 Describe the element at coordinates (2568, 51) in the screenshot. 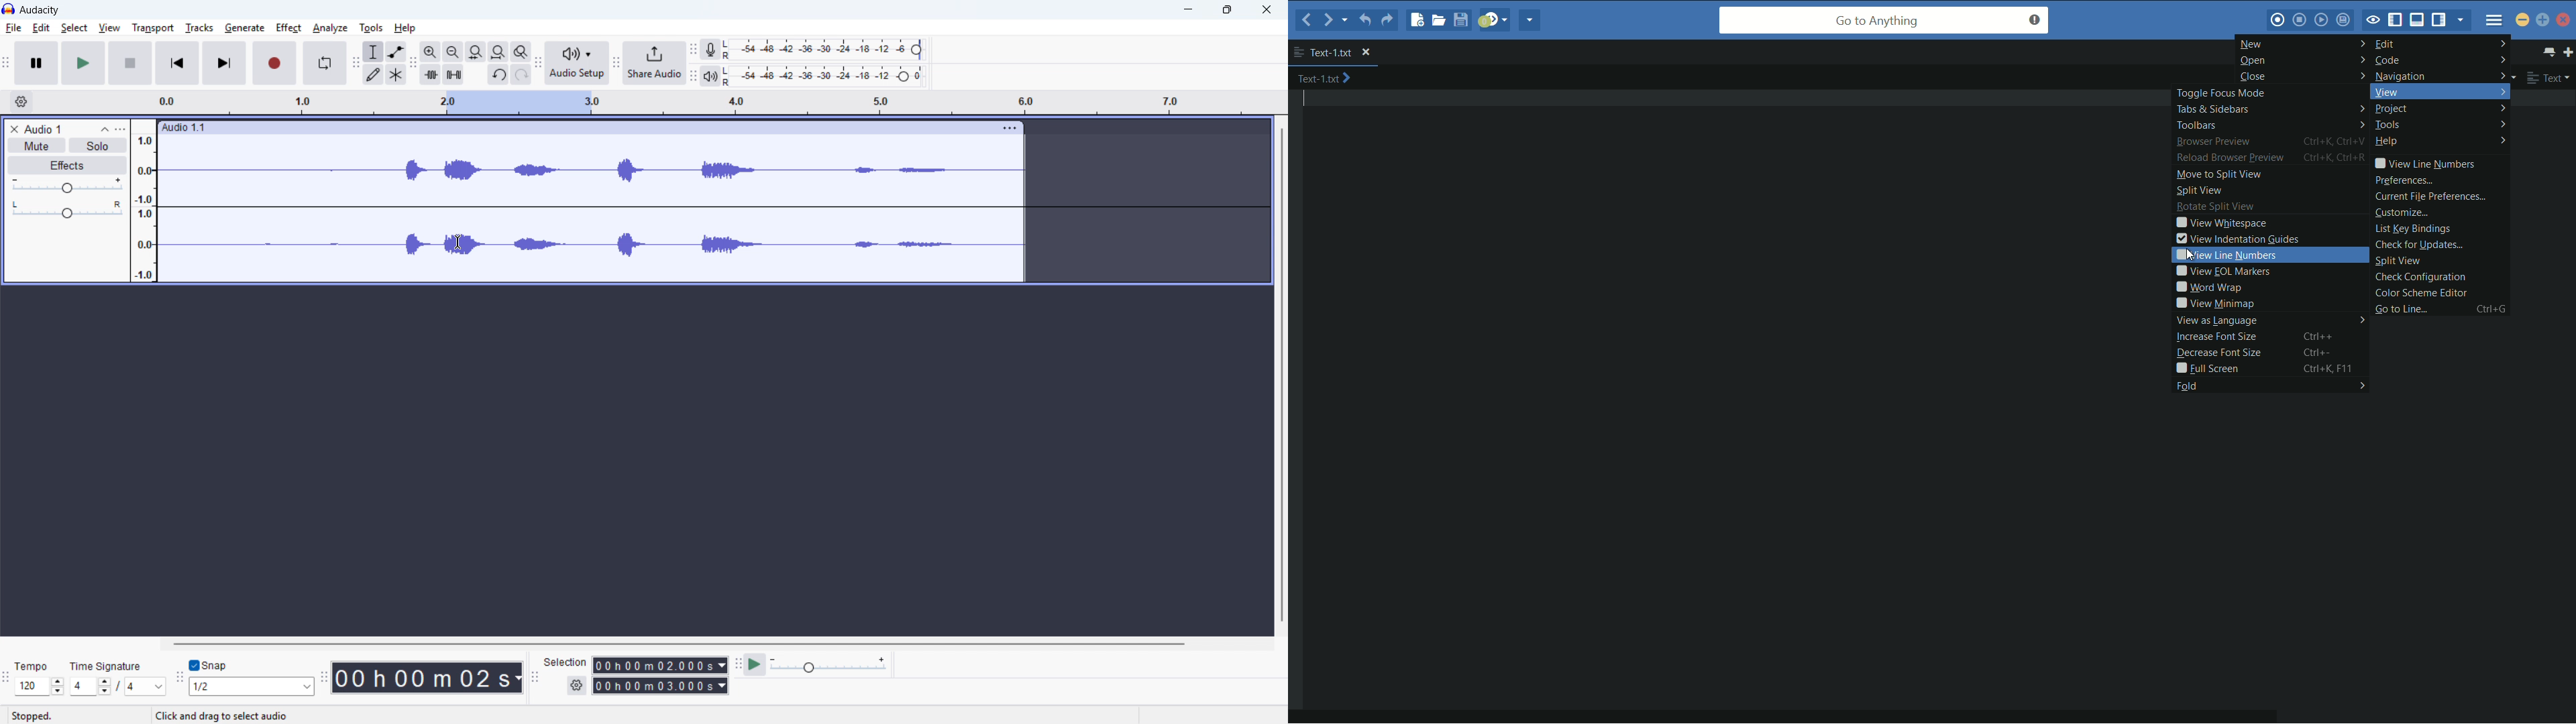

I see `new tab` at that location.